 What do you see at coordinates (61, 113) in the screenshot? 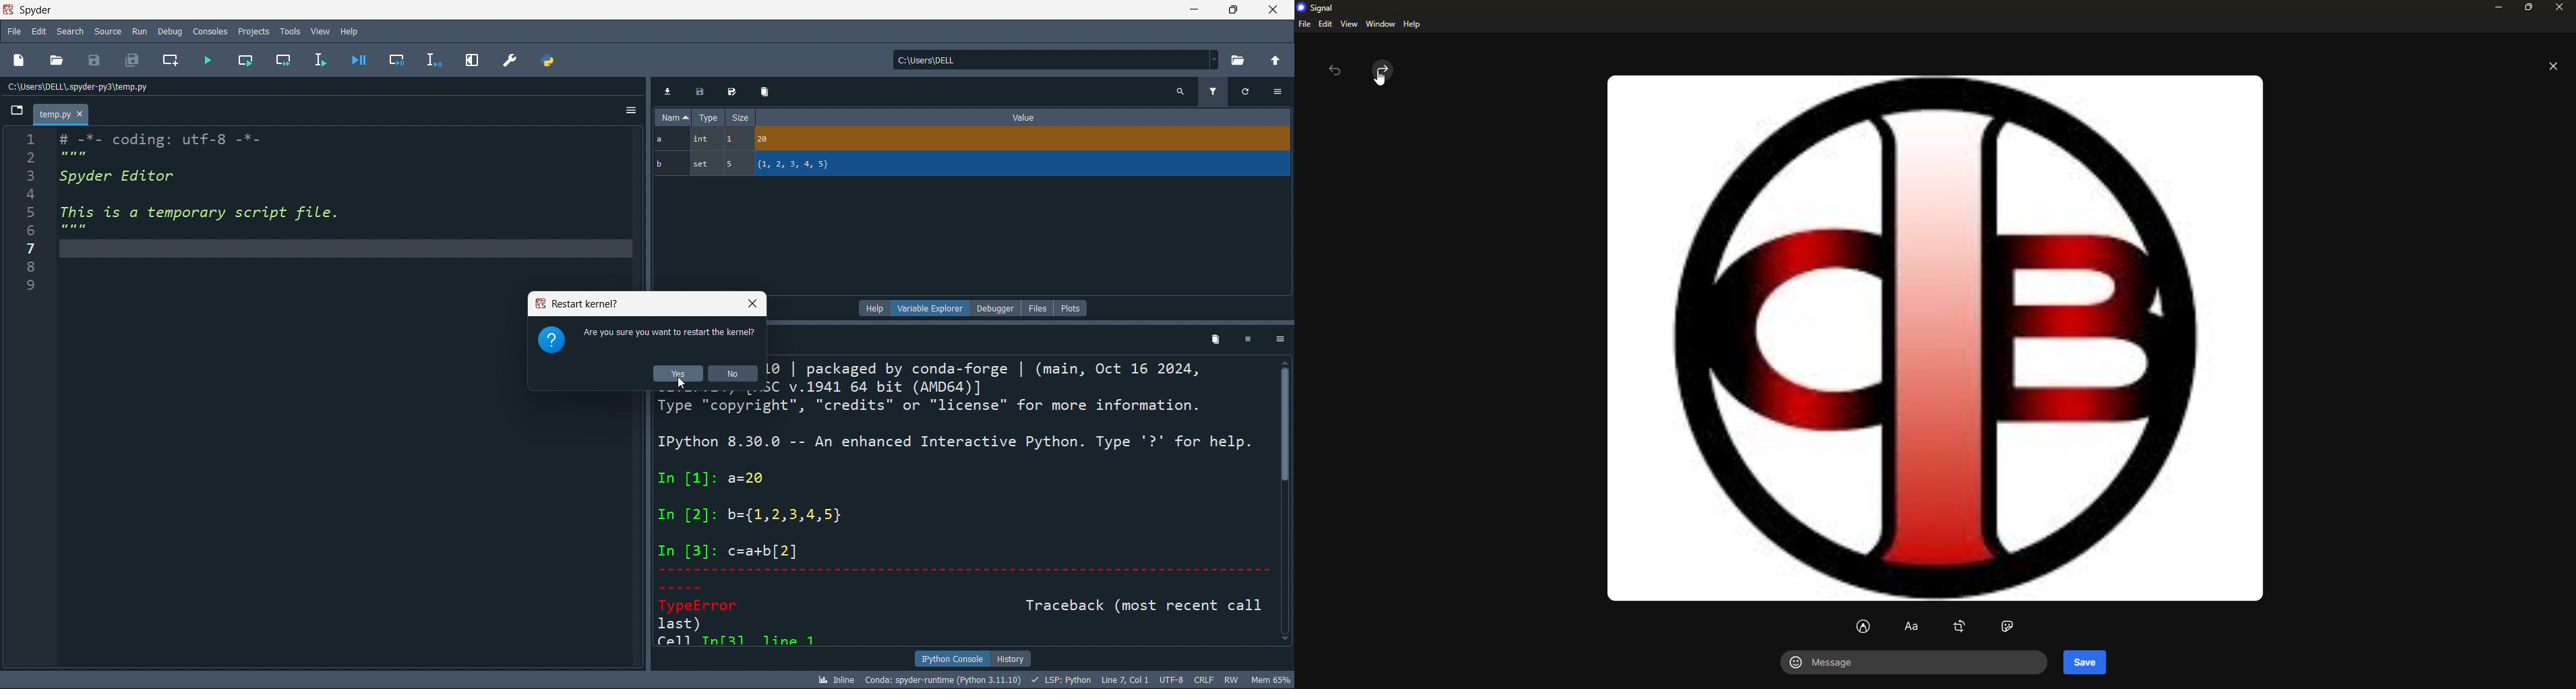
I see `temp.py` at bounding box center [61, 113].